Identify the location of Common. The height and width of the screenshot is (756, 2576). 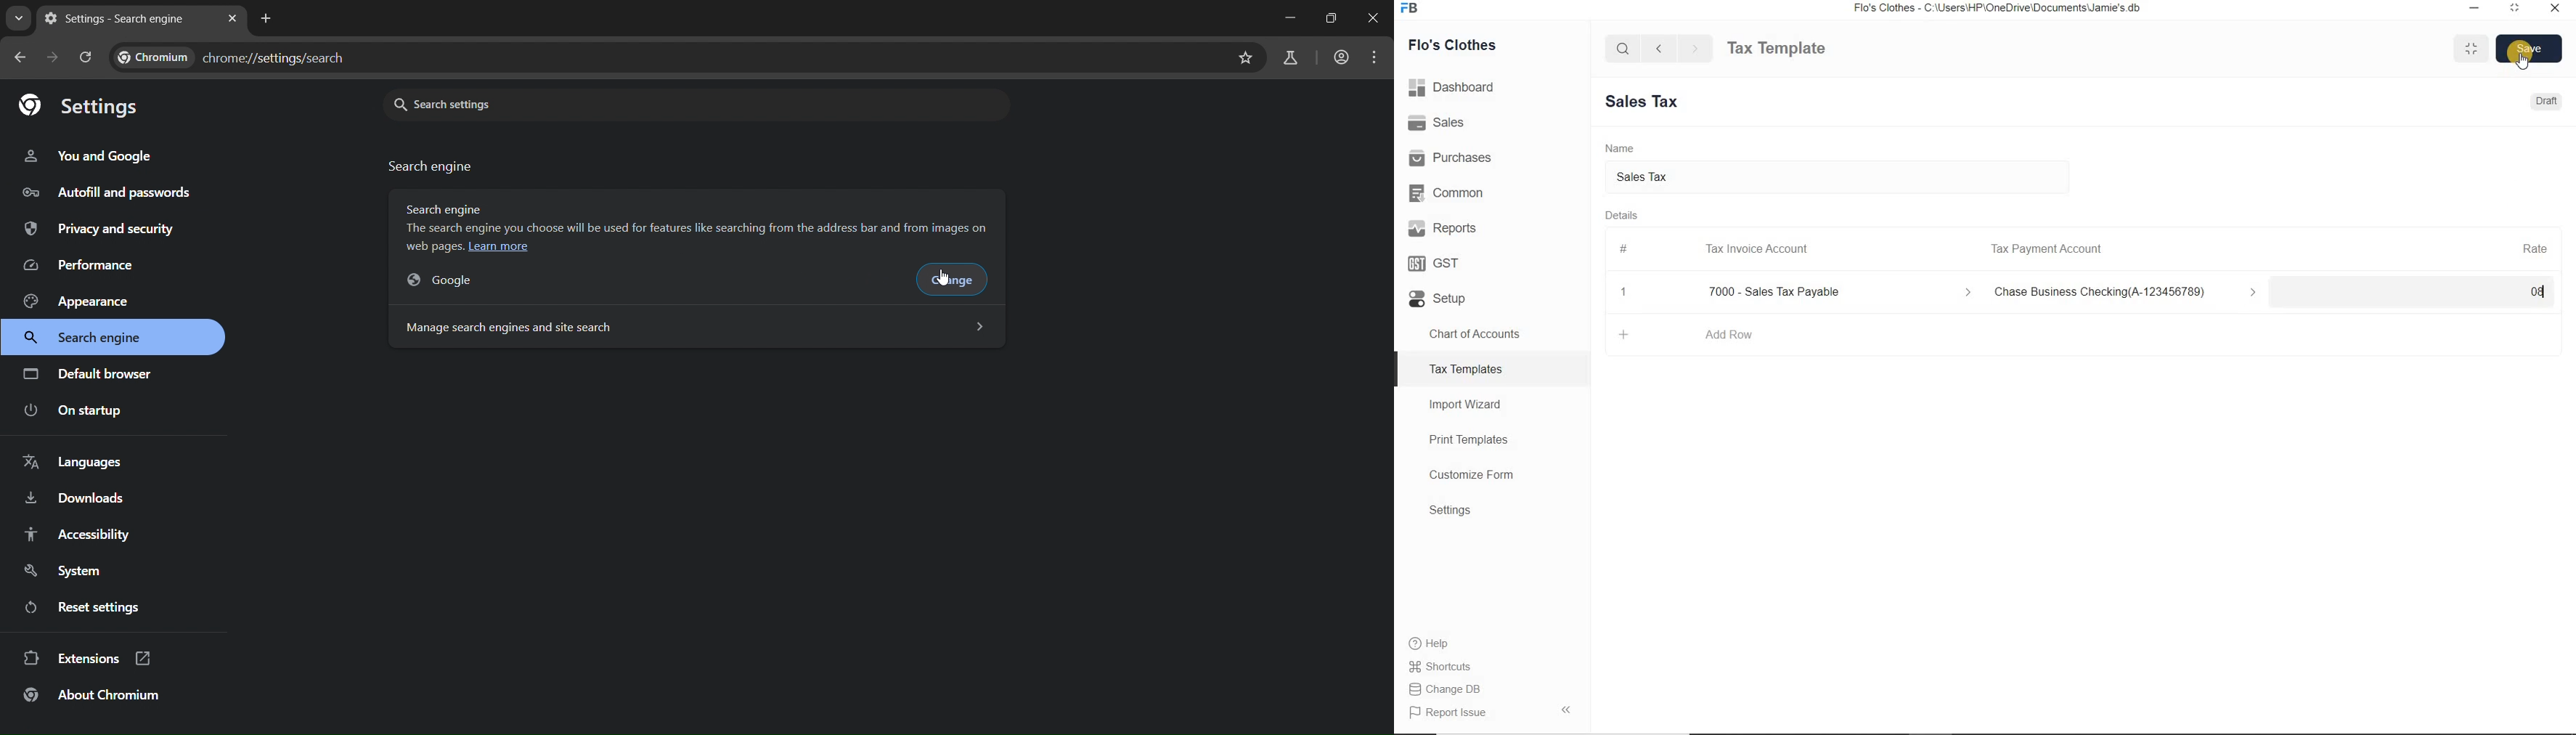
(1492, 191).